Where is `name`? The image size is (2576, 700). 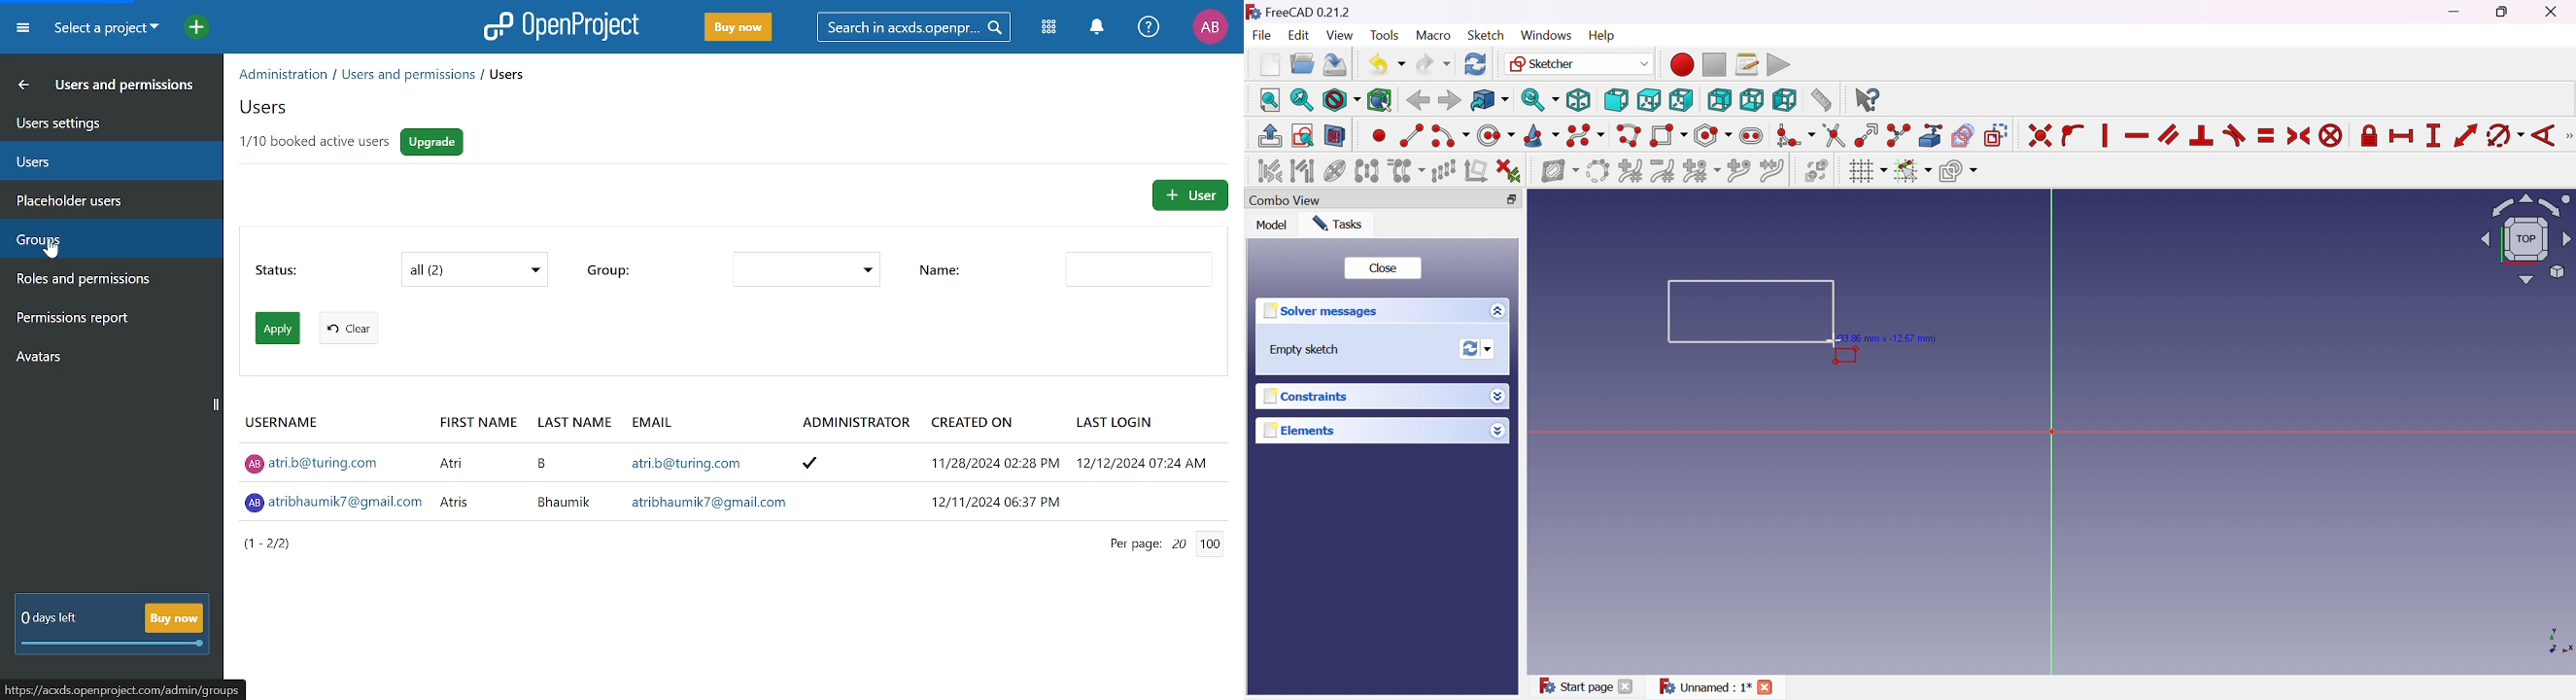
name is located at coordinates (1141, 270).